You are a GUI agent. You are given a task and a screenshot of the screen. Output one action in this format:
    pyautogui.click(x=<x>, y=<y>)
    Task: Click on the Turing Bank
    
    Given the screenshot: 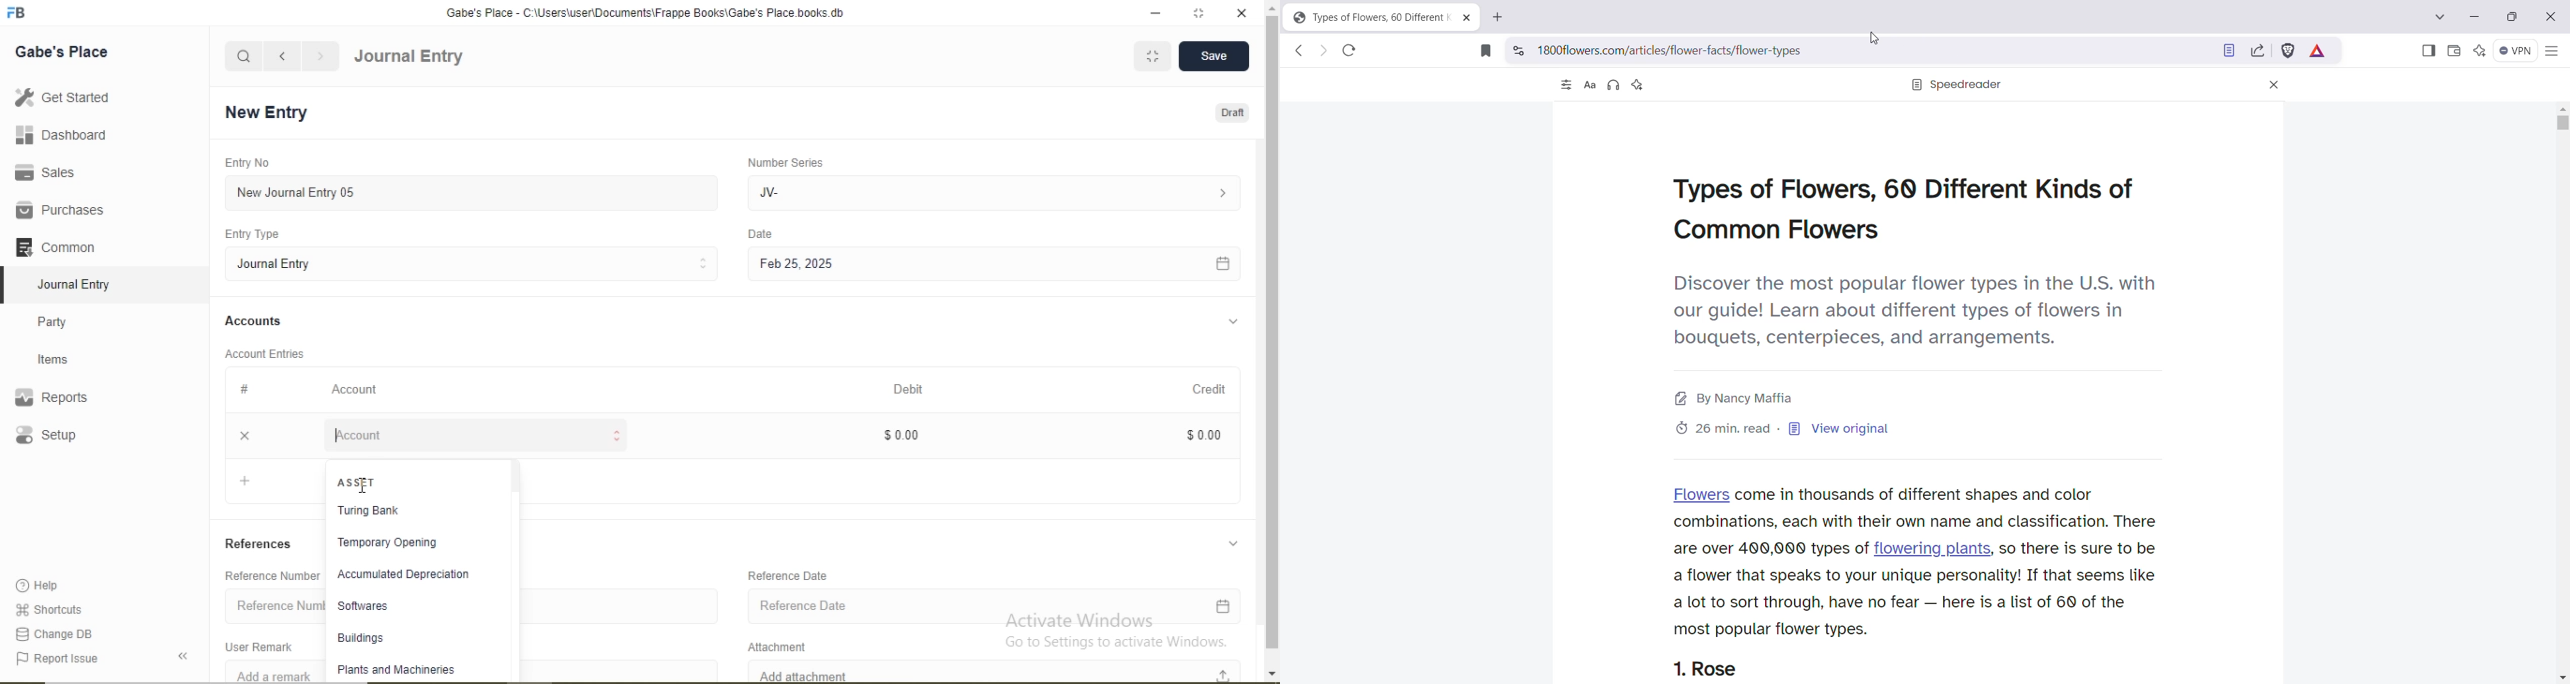 What is the action you would take?
    pyautogui.click(x=403, y=512)
    